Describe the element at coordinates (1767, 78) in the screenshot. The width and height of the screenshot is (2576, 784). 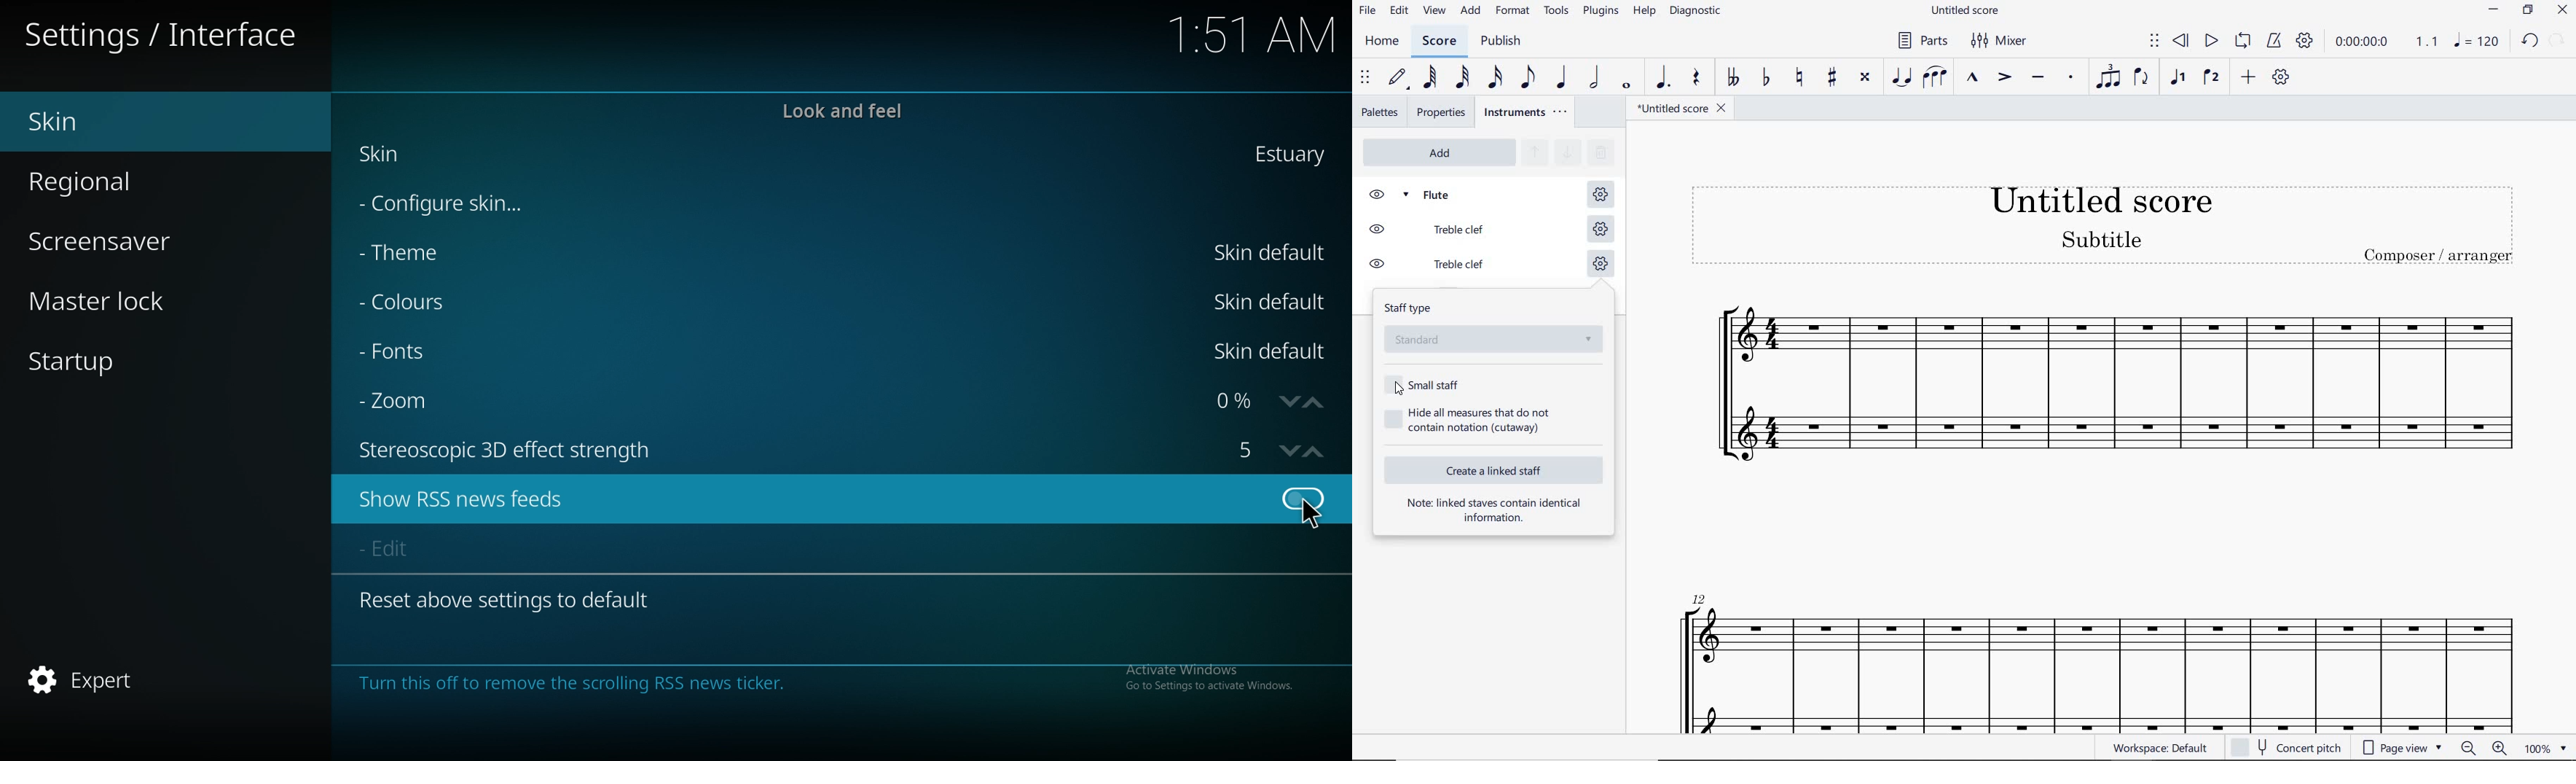
I see `TOGGLE FLAT` at that location.